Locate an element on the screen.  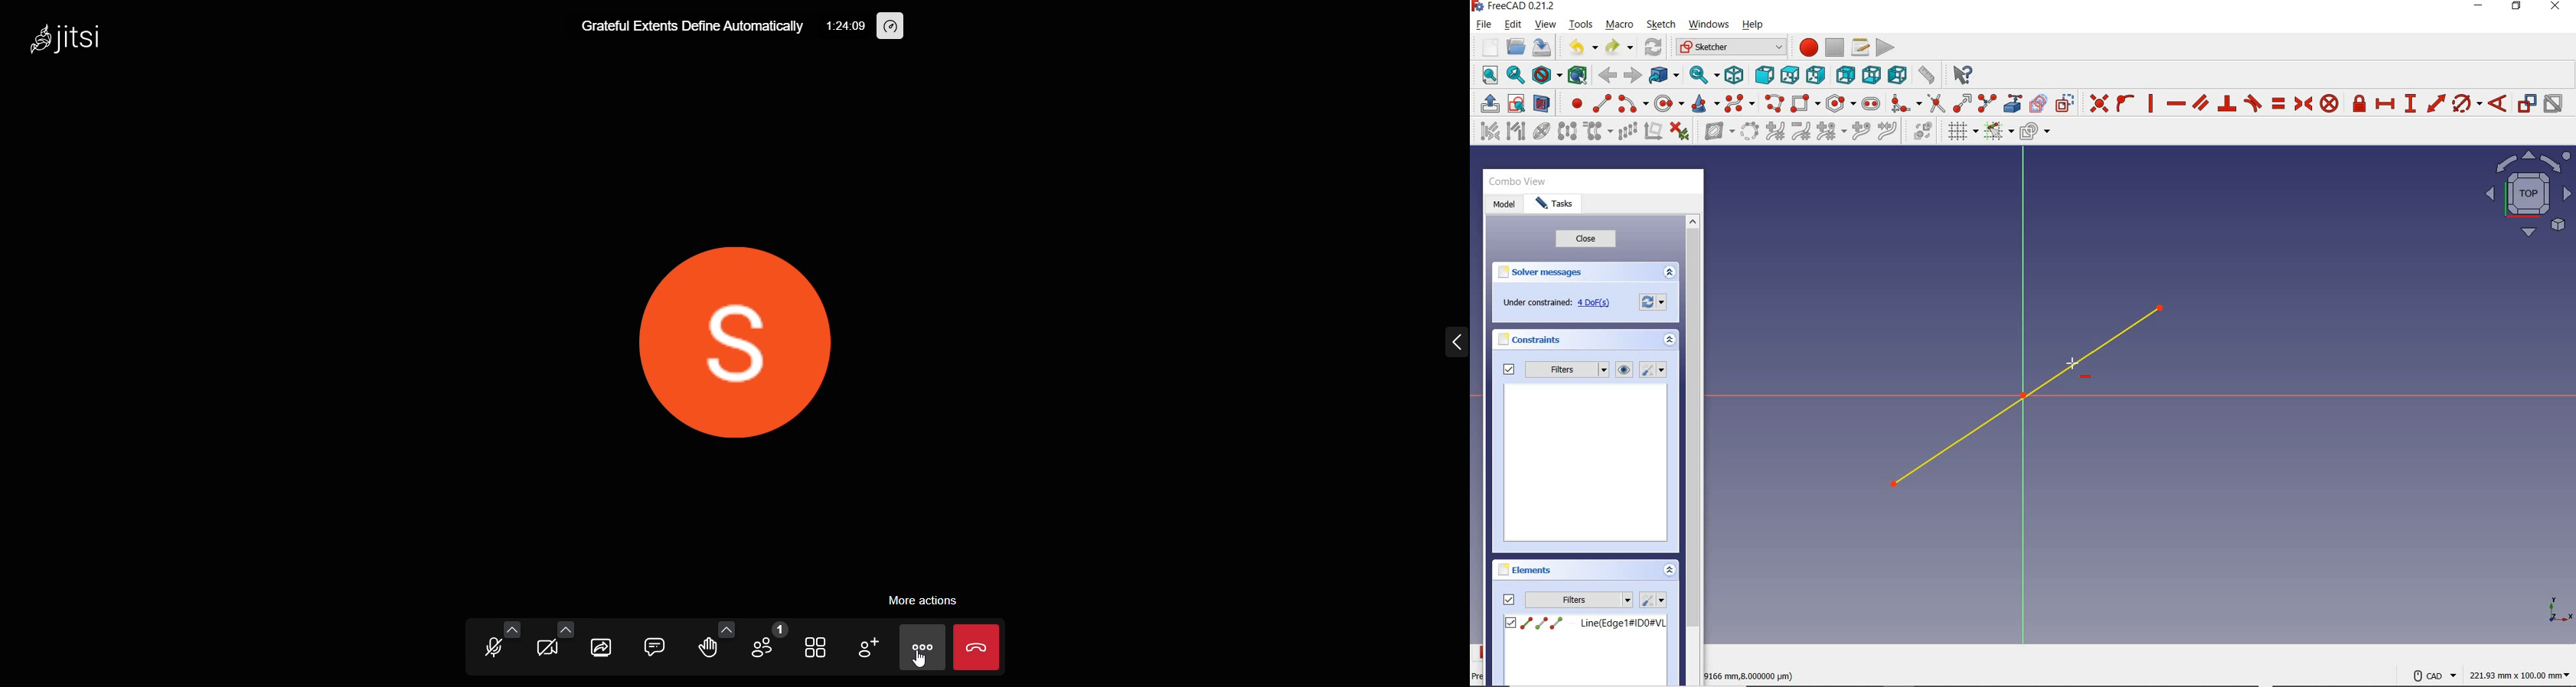
SWITCH BETWEEN WORKBENCHES is located at coordinates (1731, 47).